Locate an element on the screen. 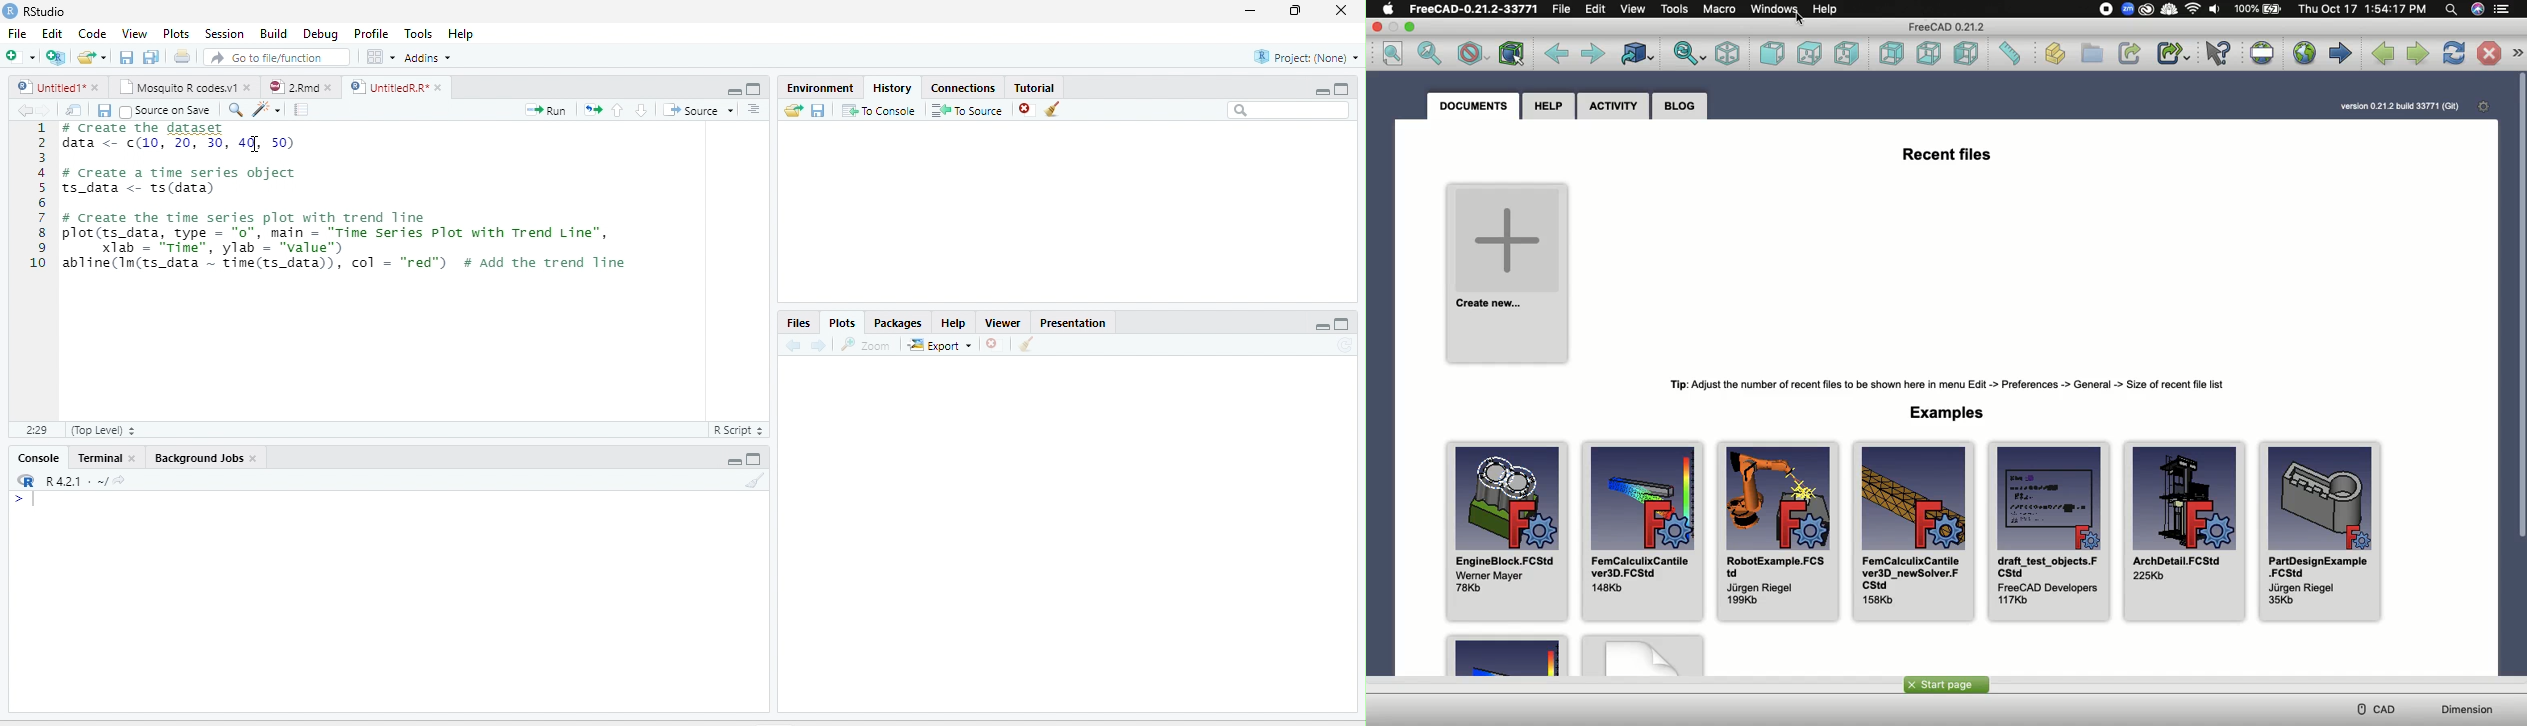  close is located at coordinates (1341, 11).